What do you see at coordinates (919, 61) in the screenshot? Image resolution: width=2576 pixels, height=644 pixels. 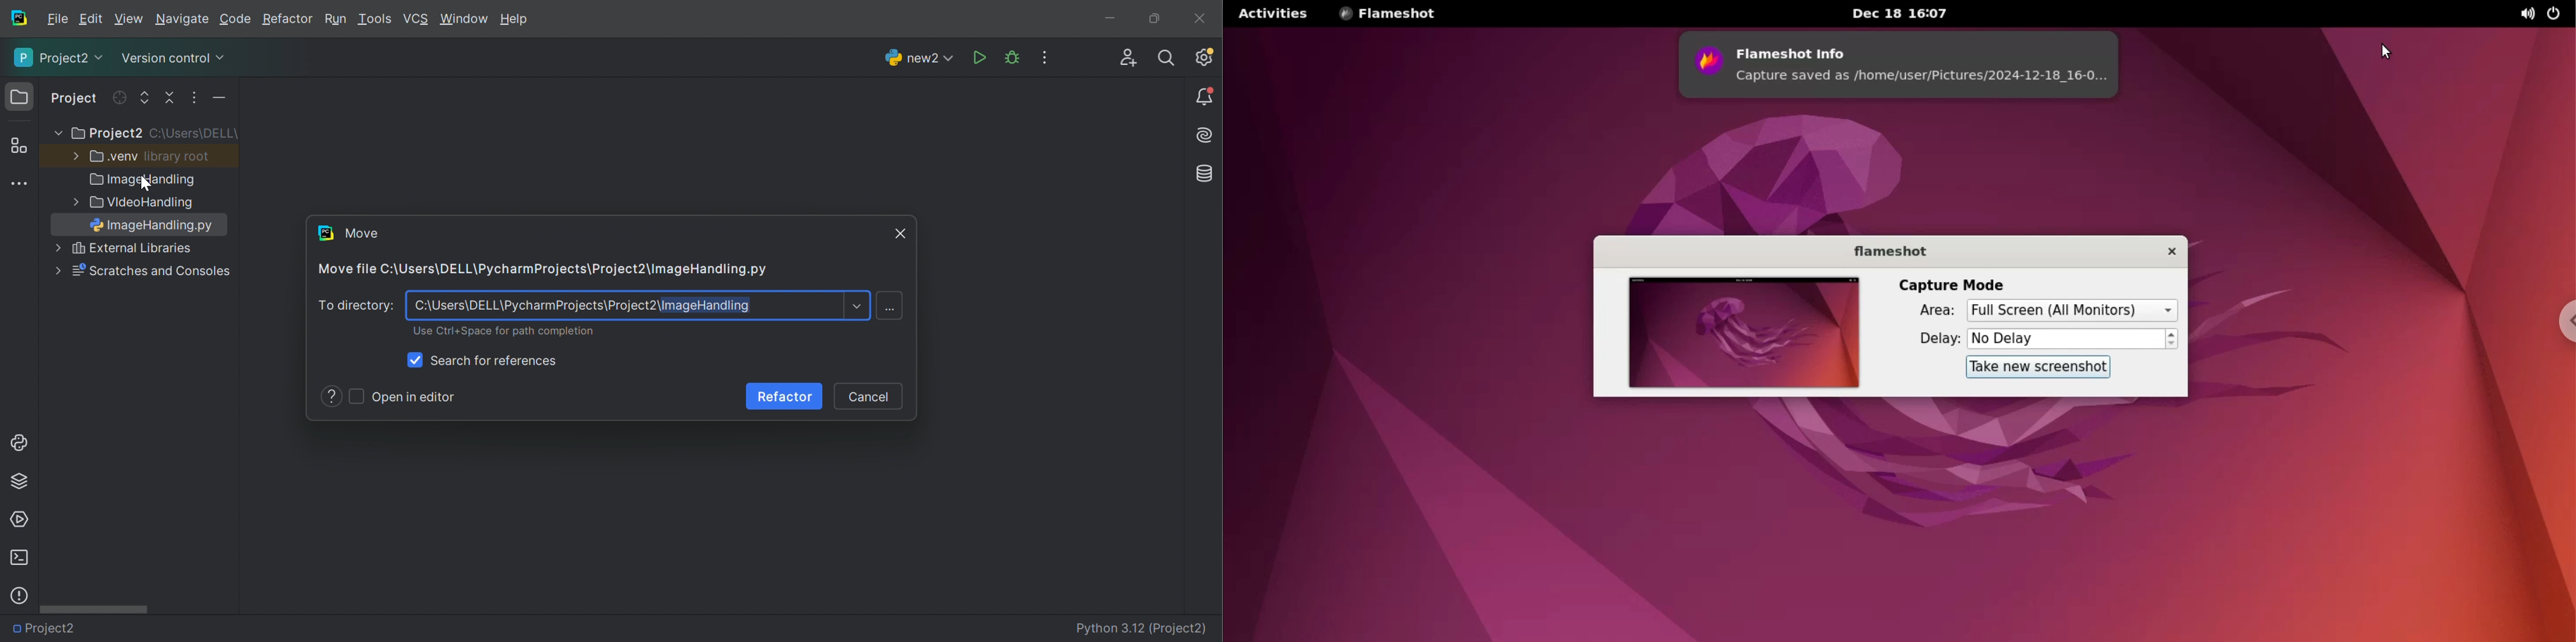 I see `new2` at bounding box center [919, 61].